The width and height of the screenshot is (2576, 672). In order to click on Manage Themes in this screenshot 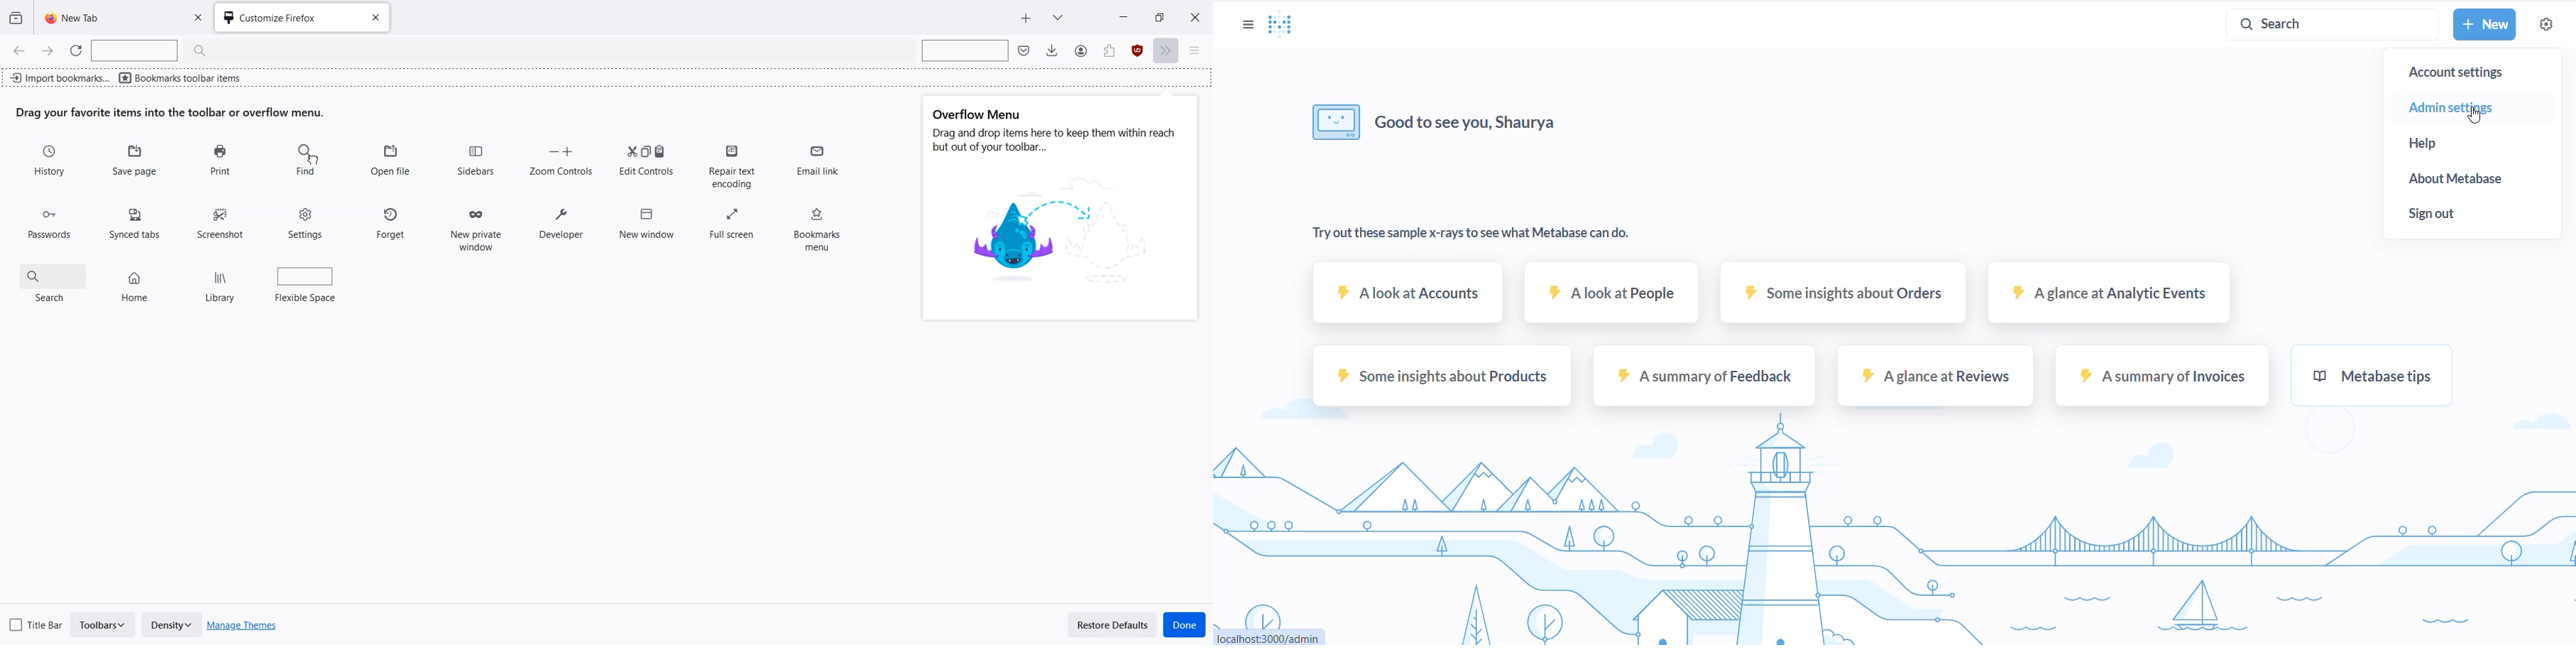, I will do `click(243, 625)`.